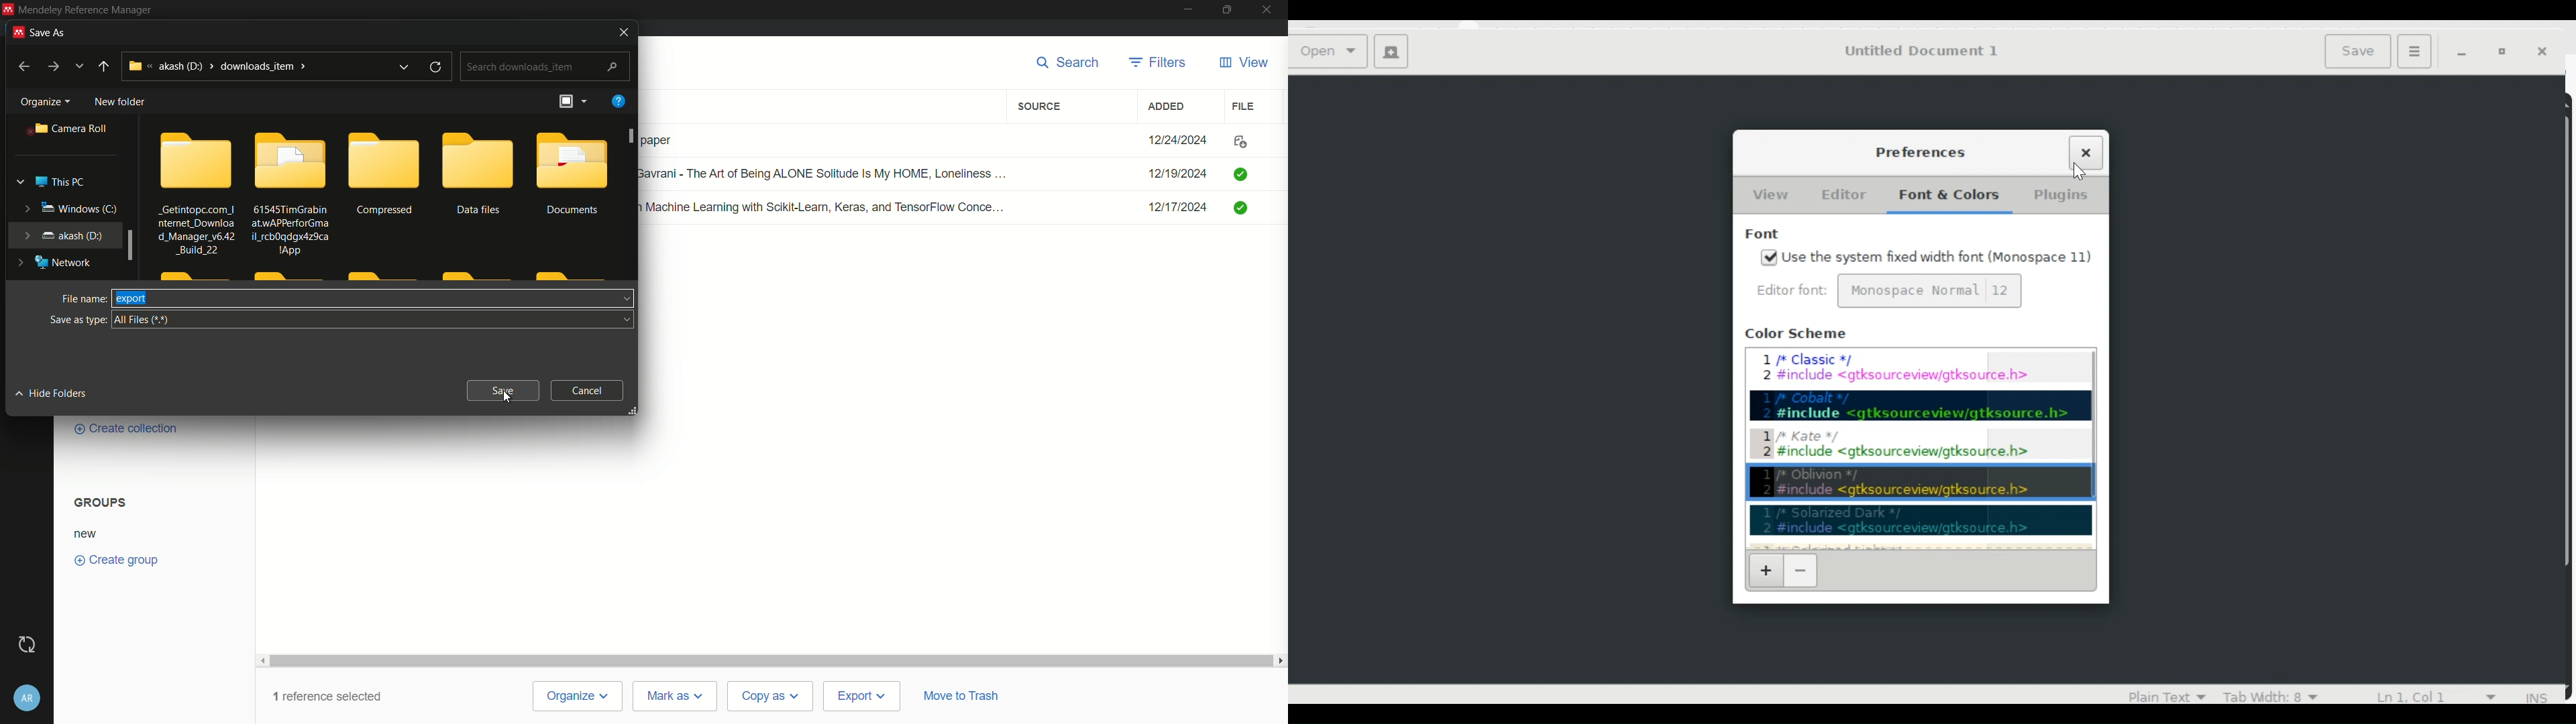 This screenshot has height=728, width=2576. I want to click on Create a new Document, so click(1391, 53).